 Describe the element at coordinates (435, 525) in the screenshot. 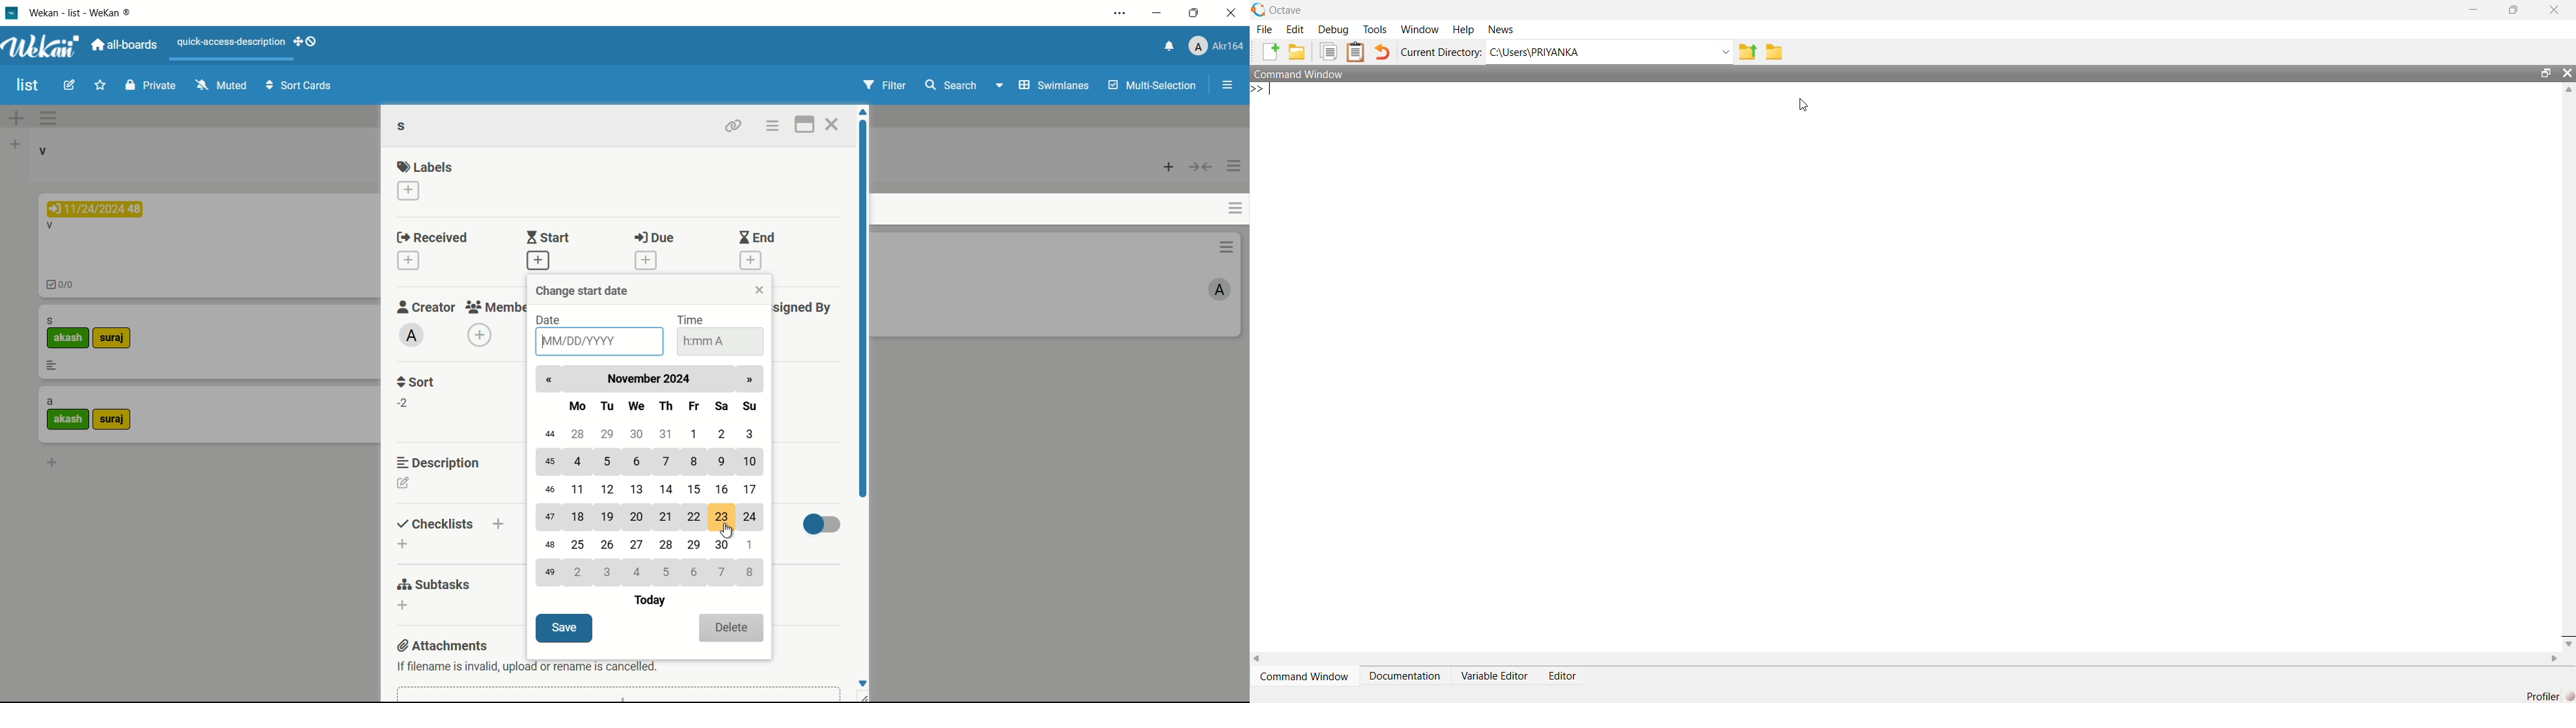

I see `checklists` at that location.